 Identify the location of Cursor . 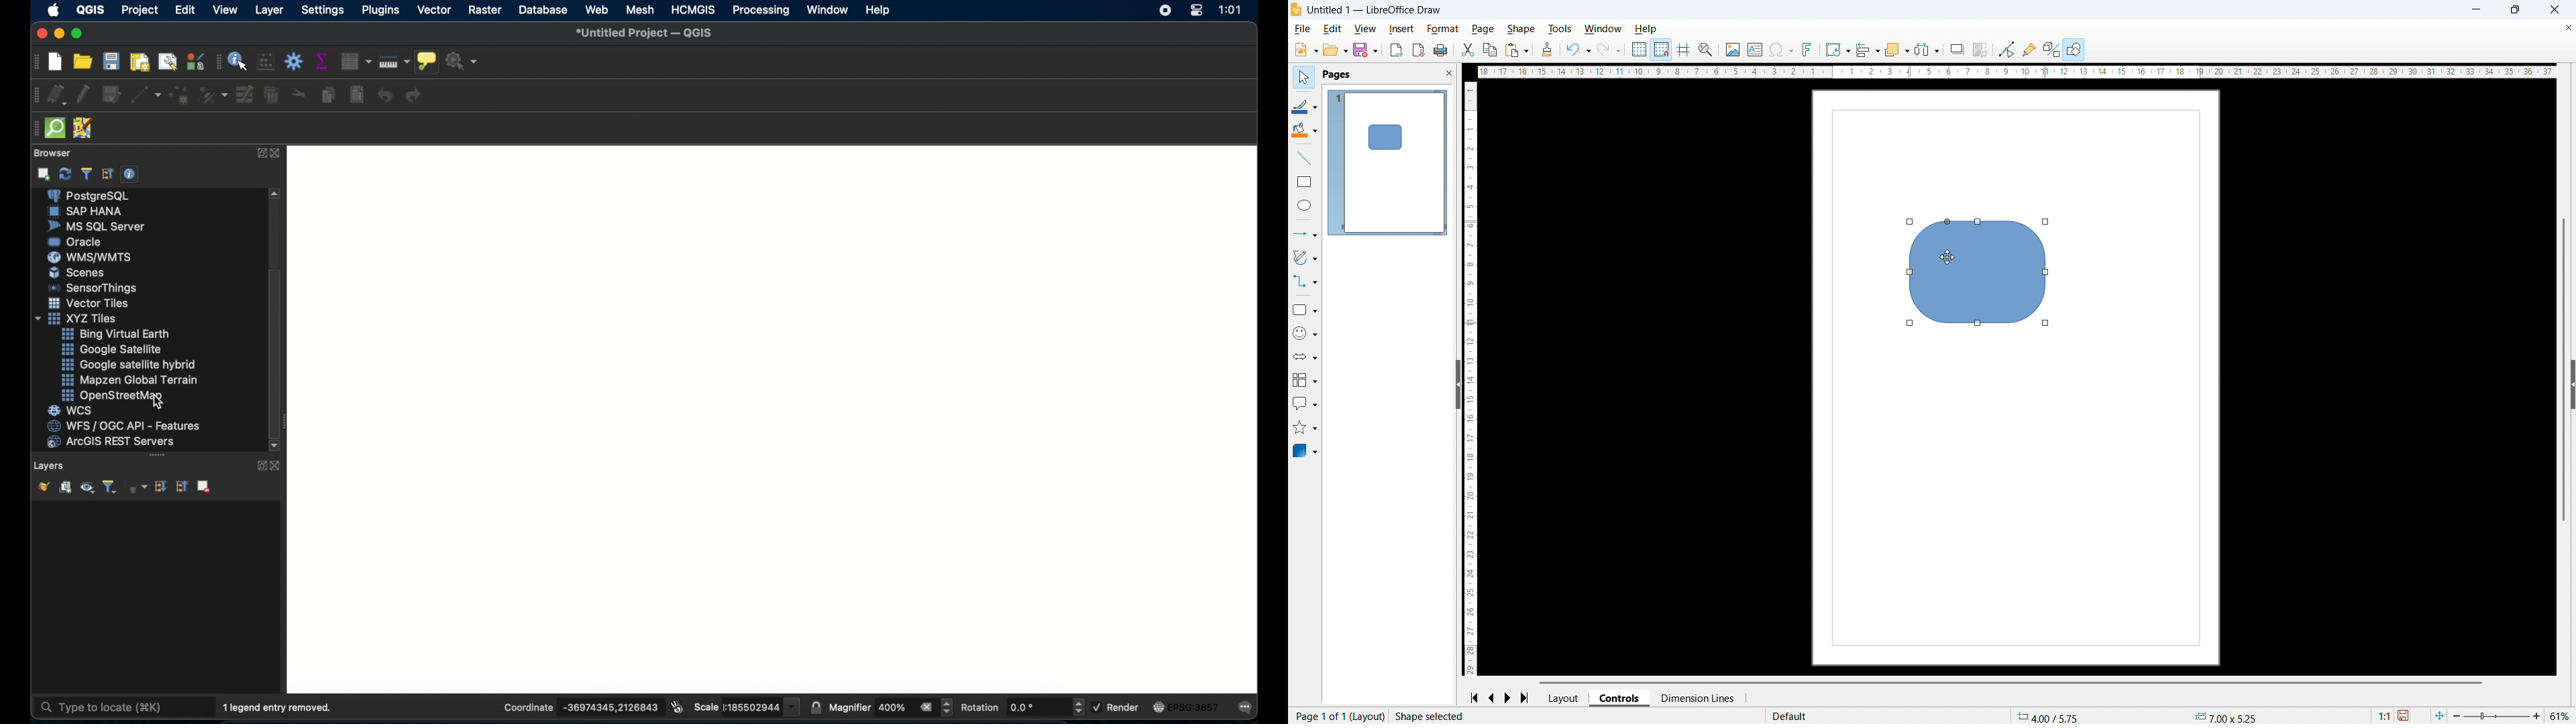
(1948, 257).